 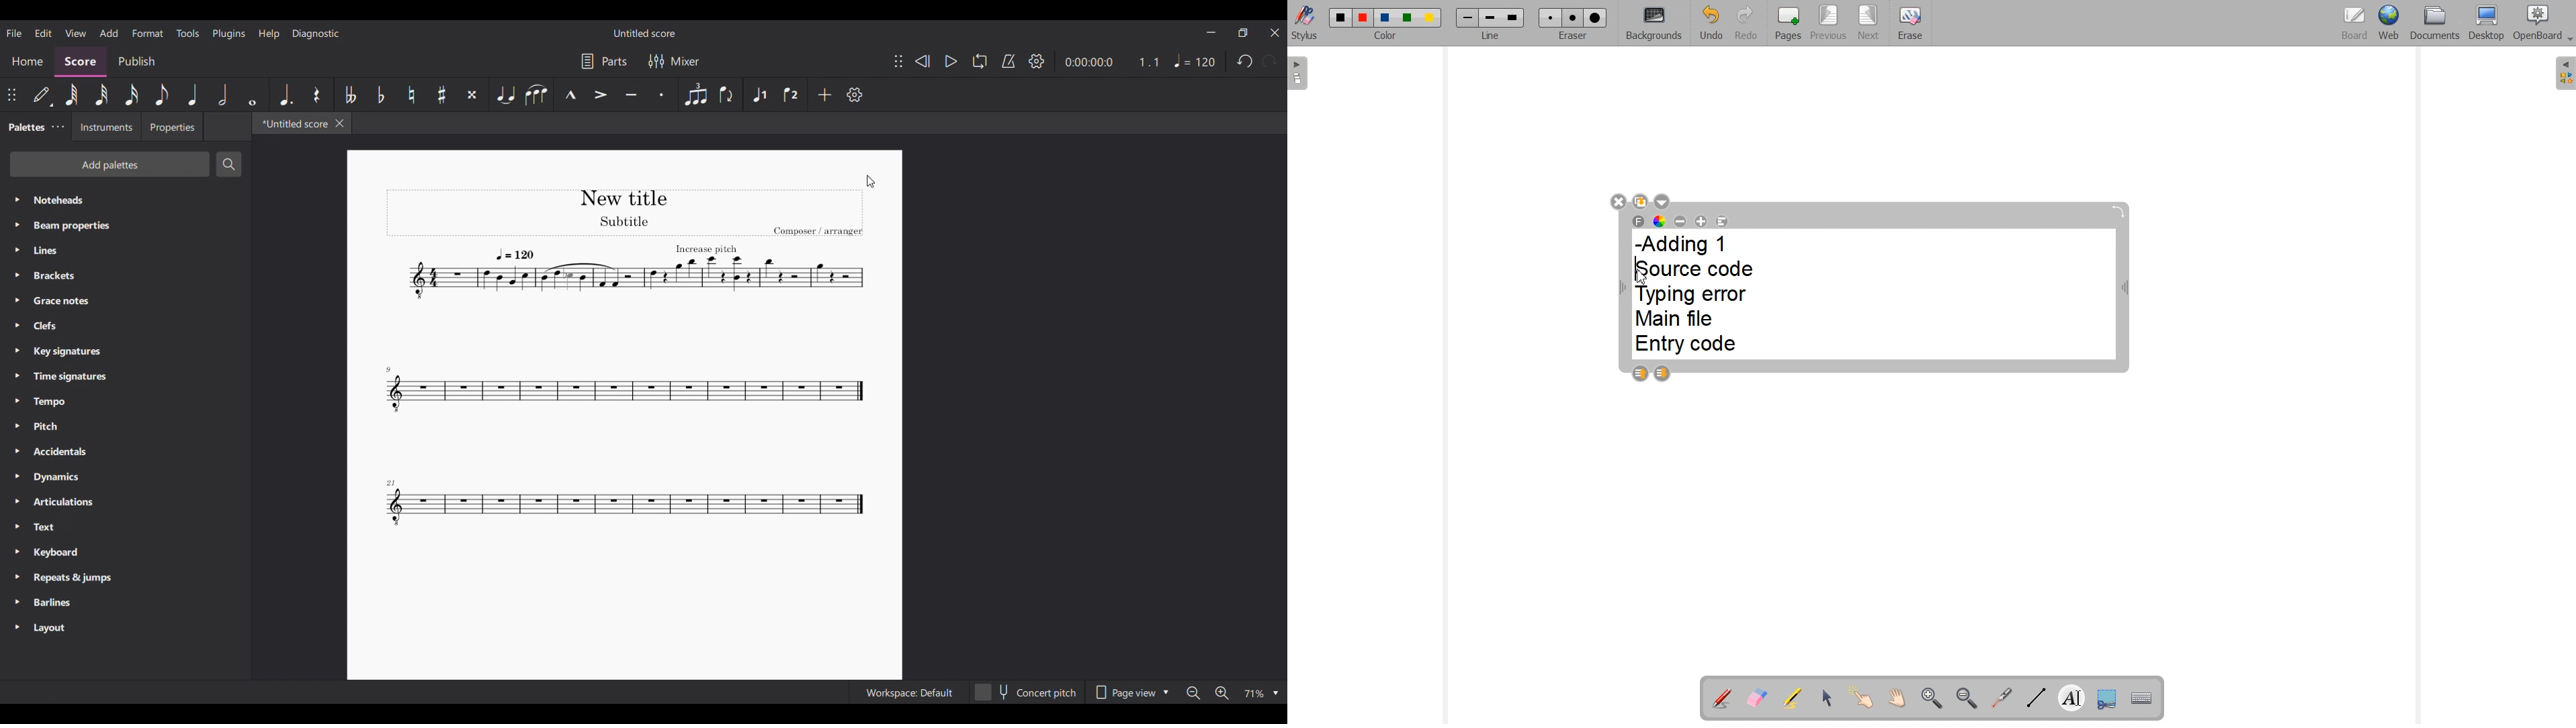 I want to click on 16th note, so click(x=131, y=95).